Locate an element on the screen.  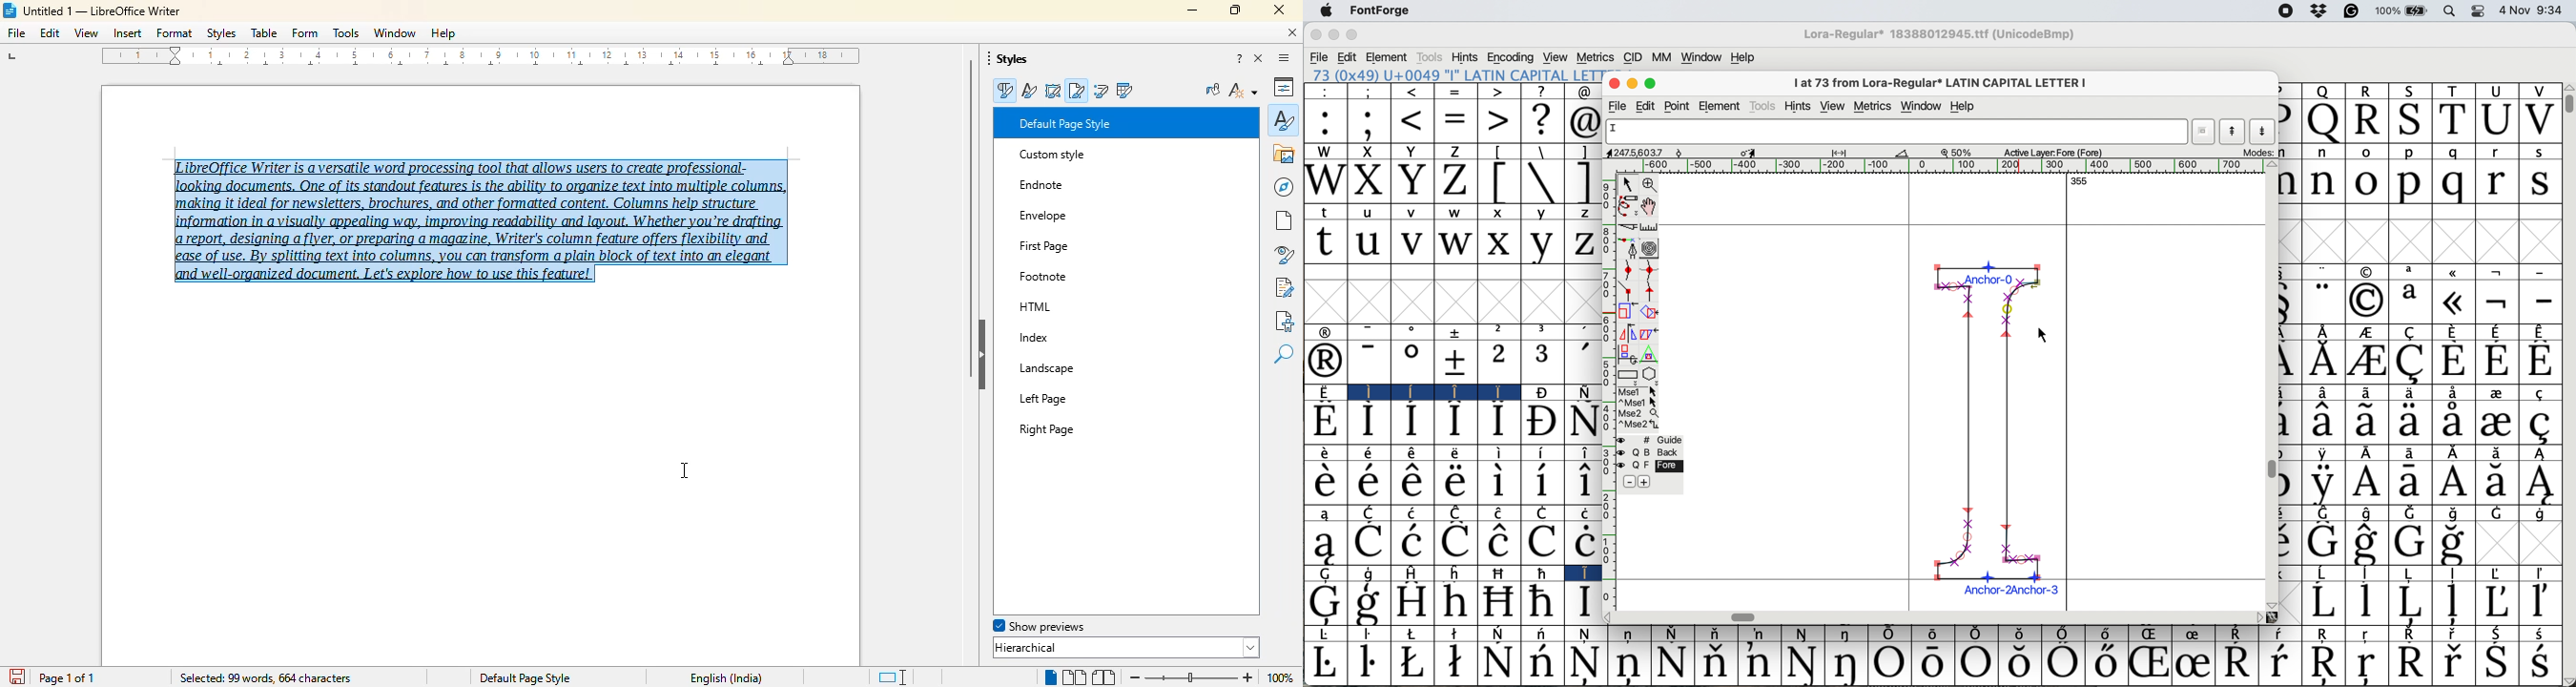
find is located at coordinates (1284, 355).